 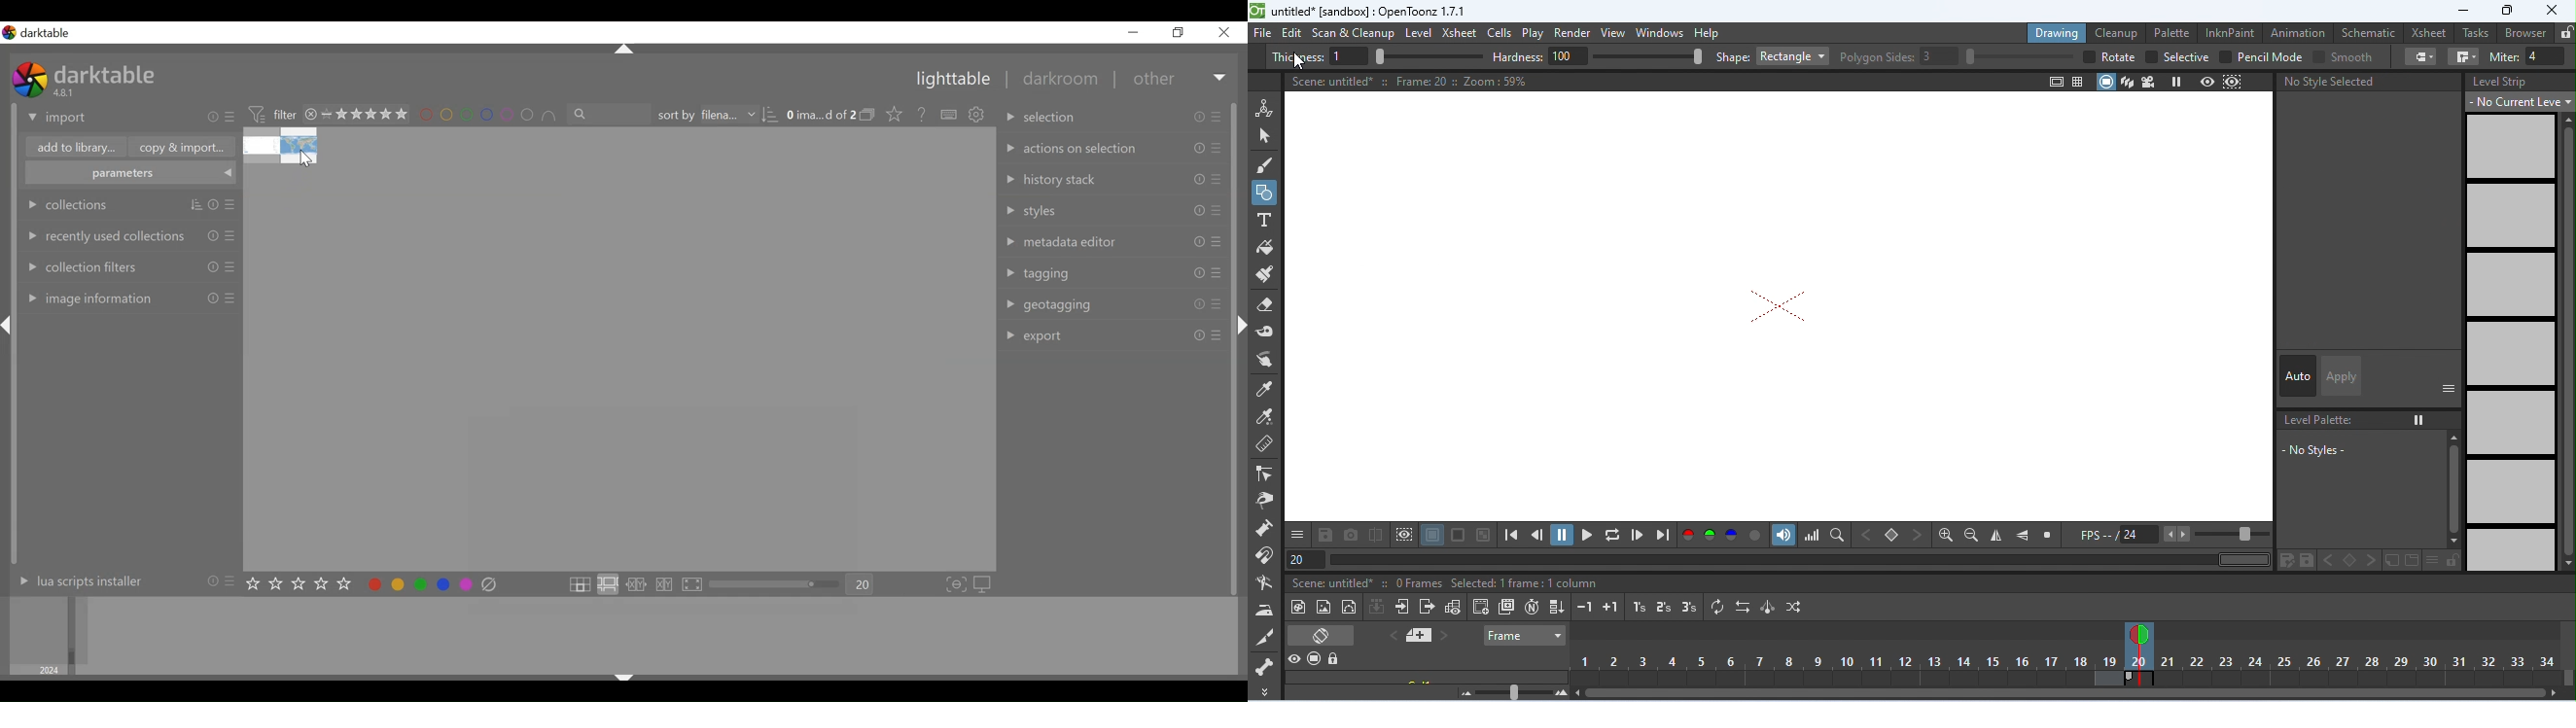 What do you see at coordinates (1499, 32) in the screenshot?
I see `cells` at bounding box center [1499, 32].